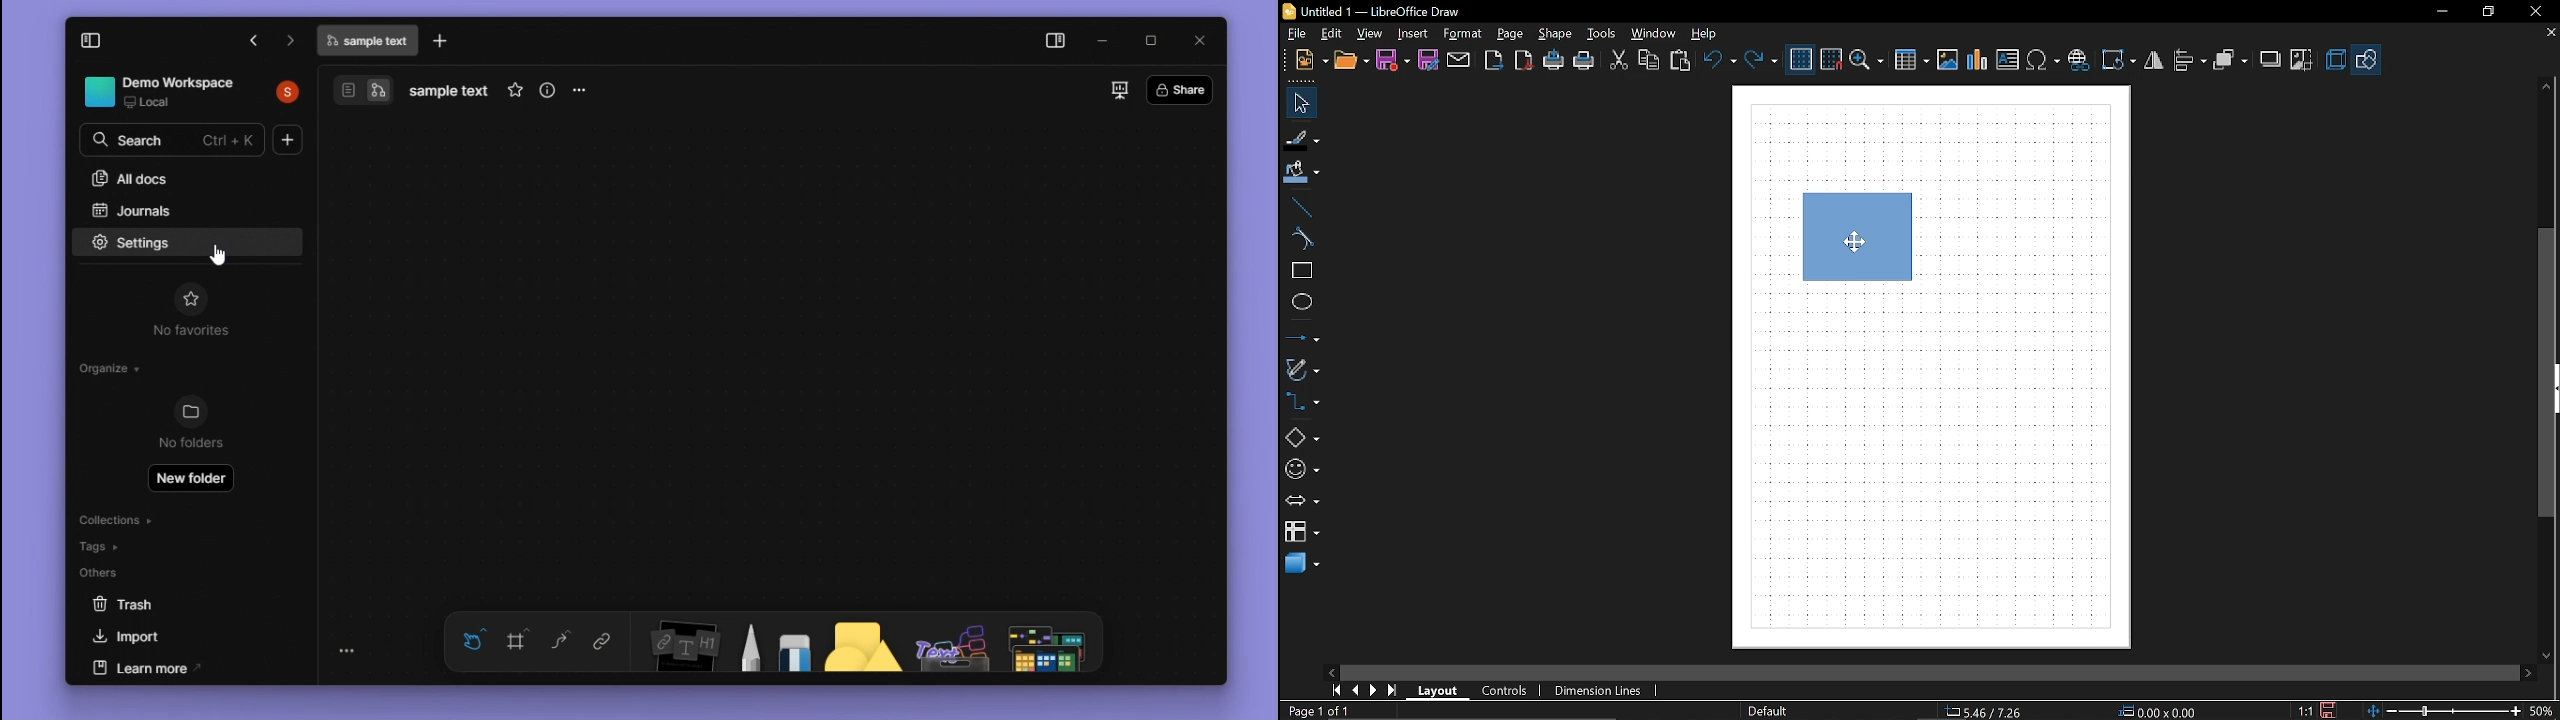 The height and width of the screenshot is (728, 2576). I want to click on more info, so click(550, 92).